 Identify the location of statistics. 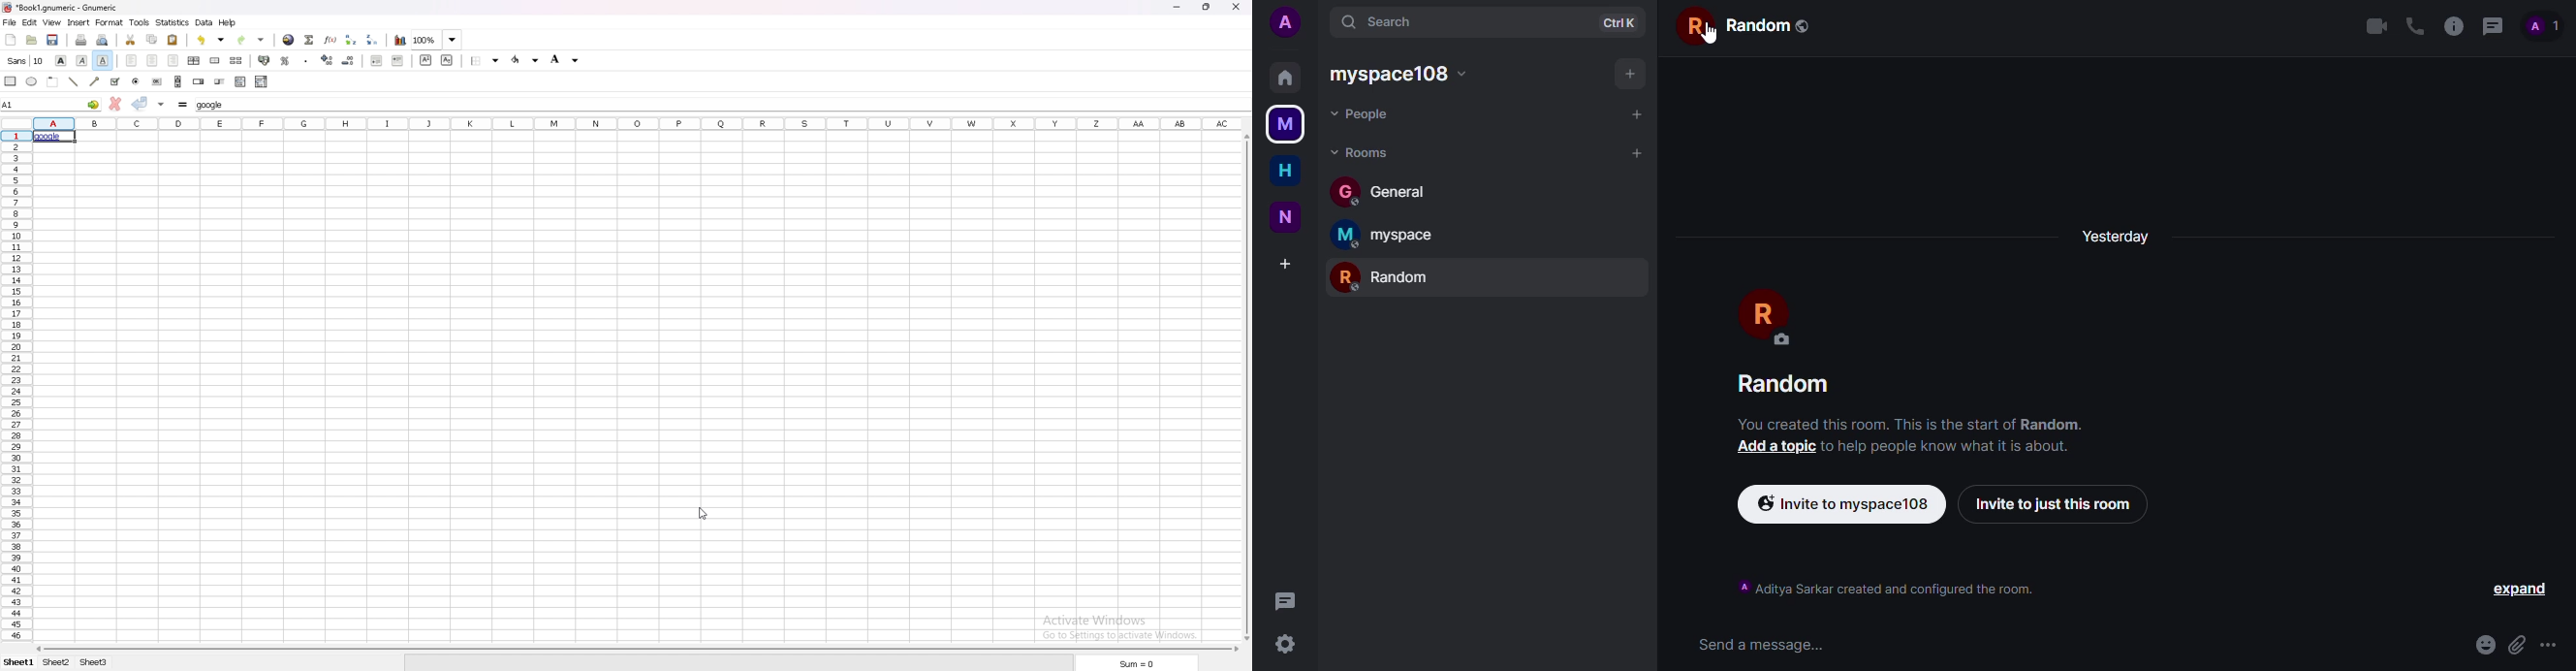
(173, 23).